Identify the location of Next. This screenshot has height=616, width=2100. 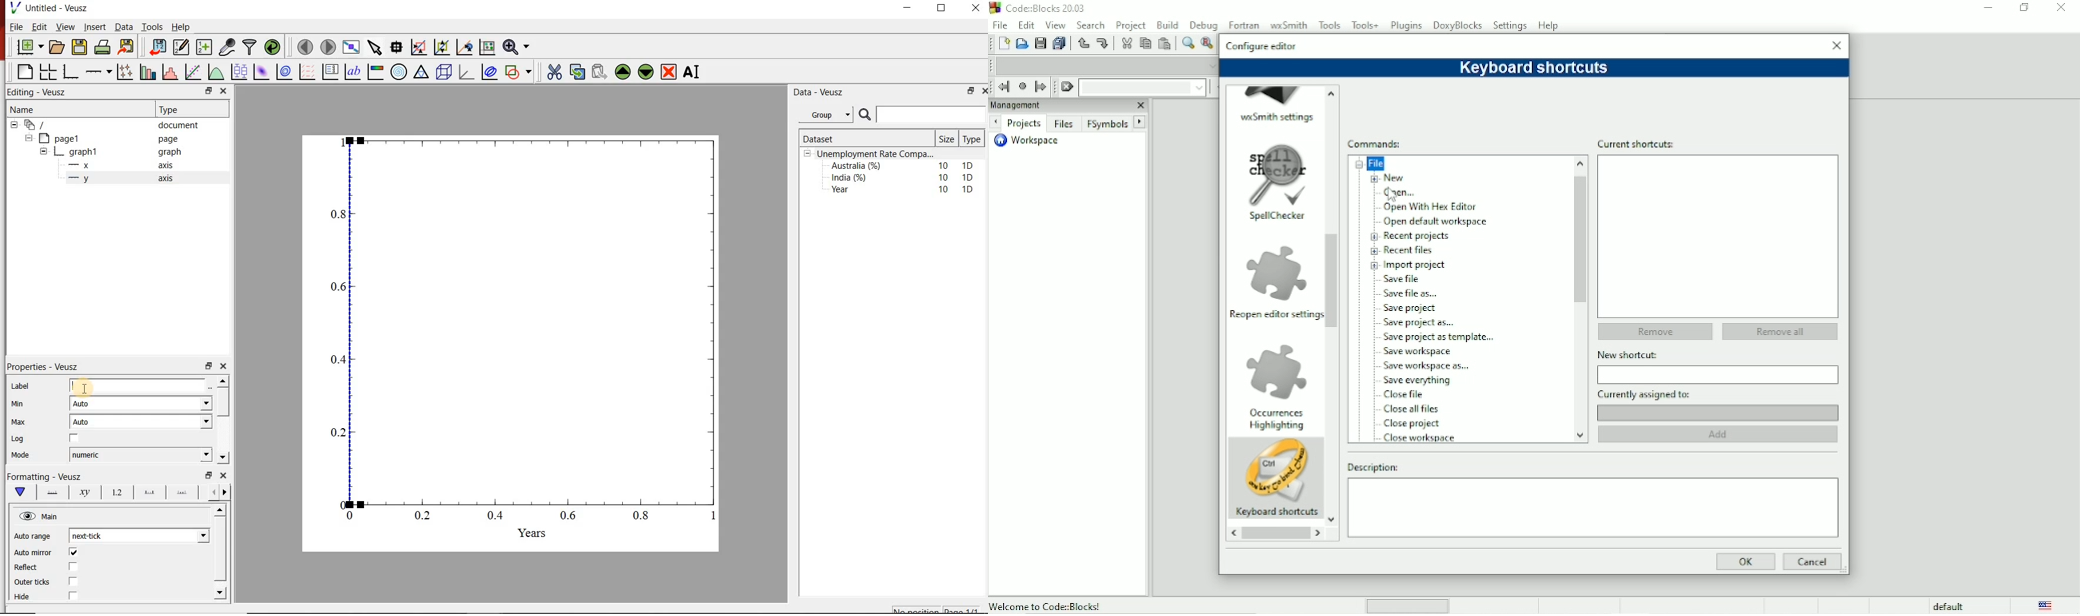
(1140, 121).